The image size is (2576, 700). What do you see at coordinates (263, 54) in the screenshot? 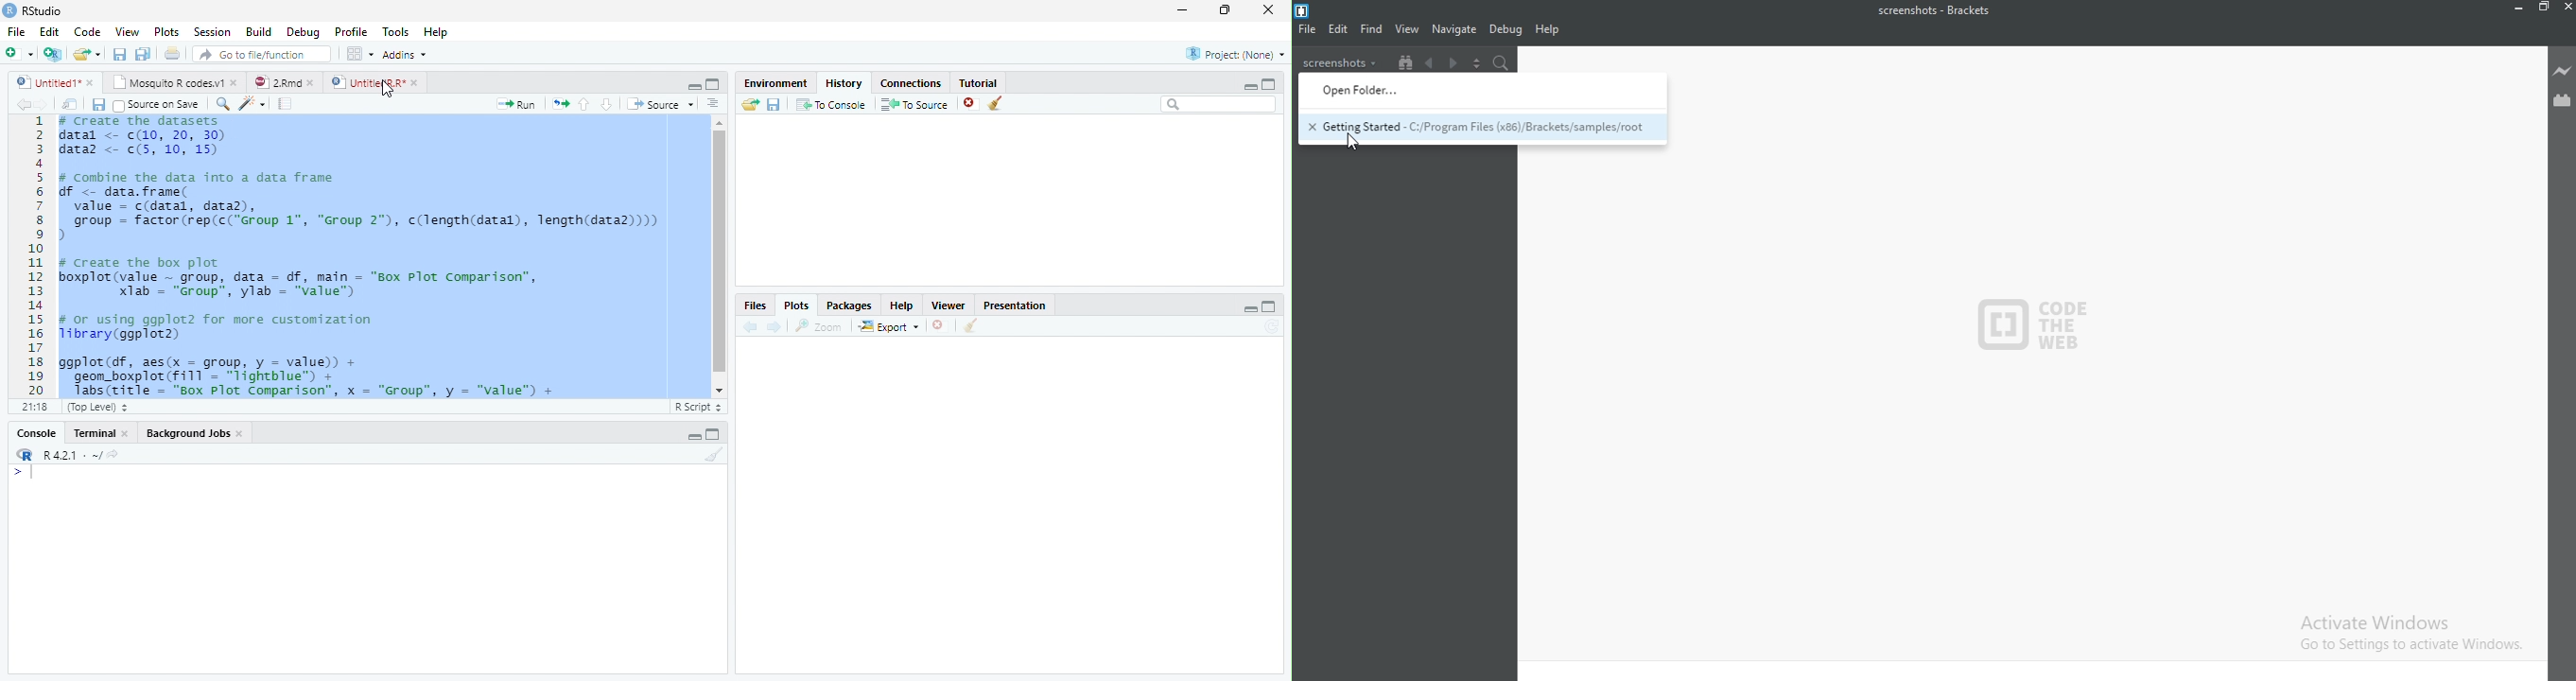
I see `Go to file/function` at bounding box center [263, 54].